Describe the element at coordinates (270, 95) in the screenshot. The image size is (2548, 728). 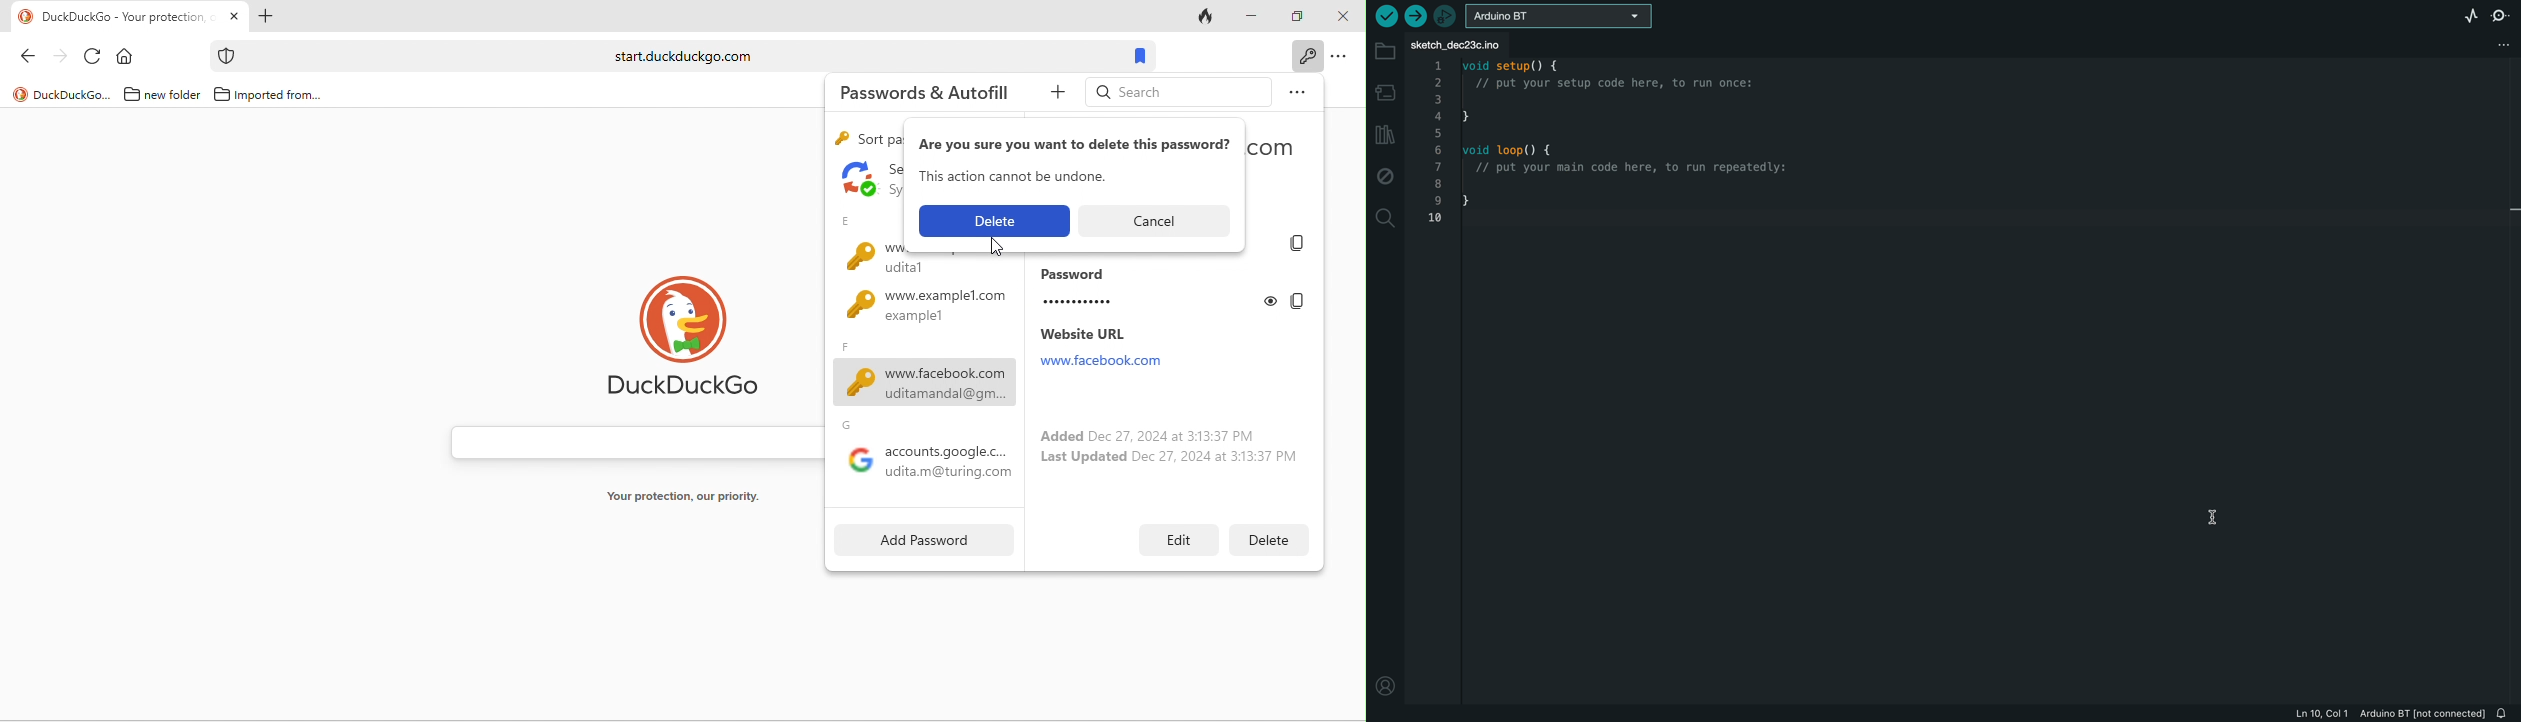
I see `imported form` at that location.